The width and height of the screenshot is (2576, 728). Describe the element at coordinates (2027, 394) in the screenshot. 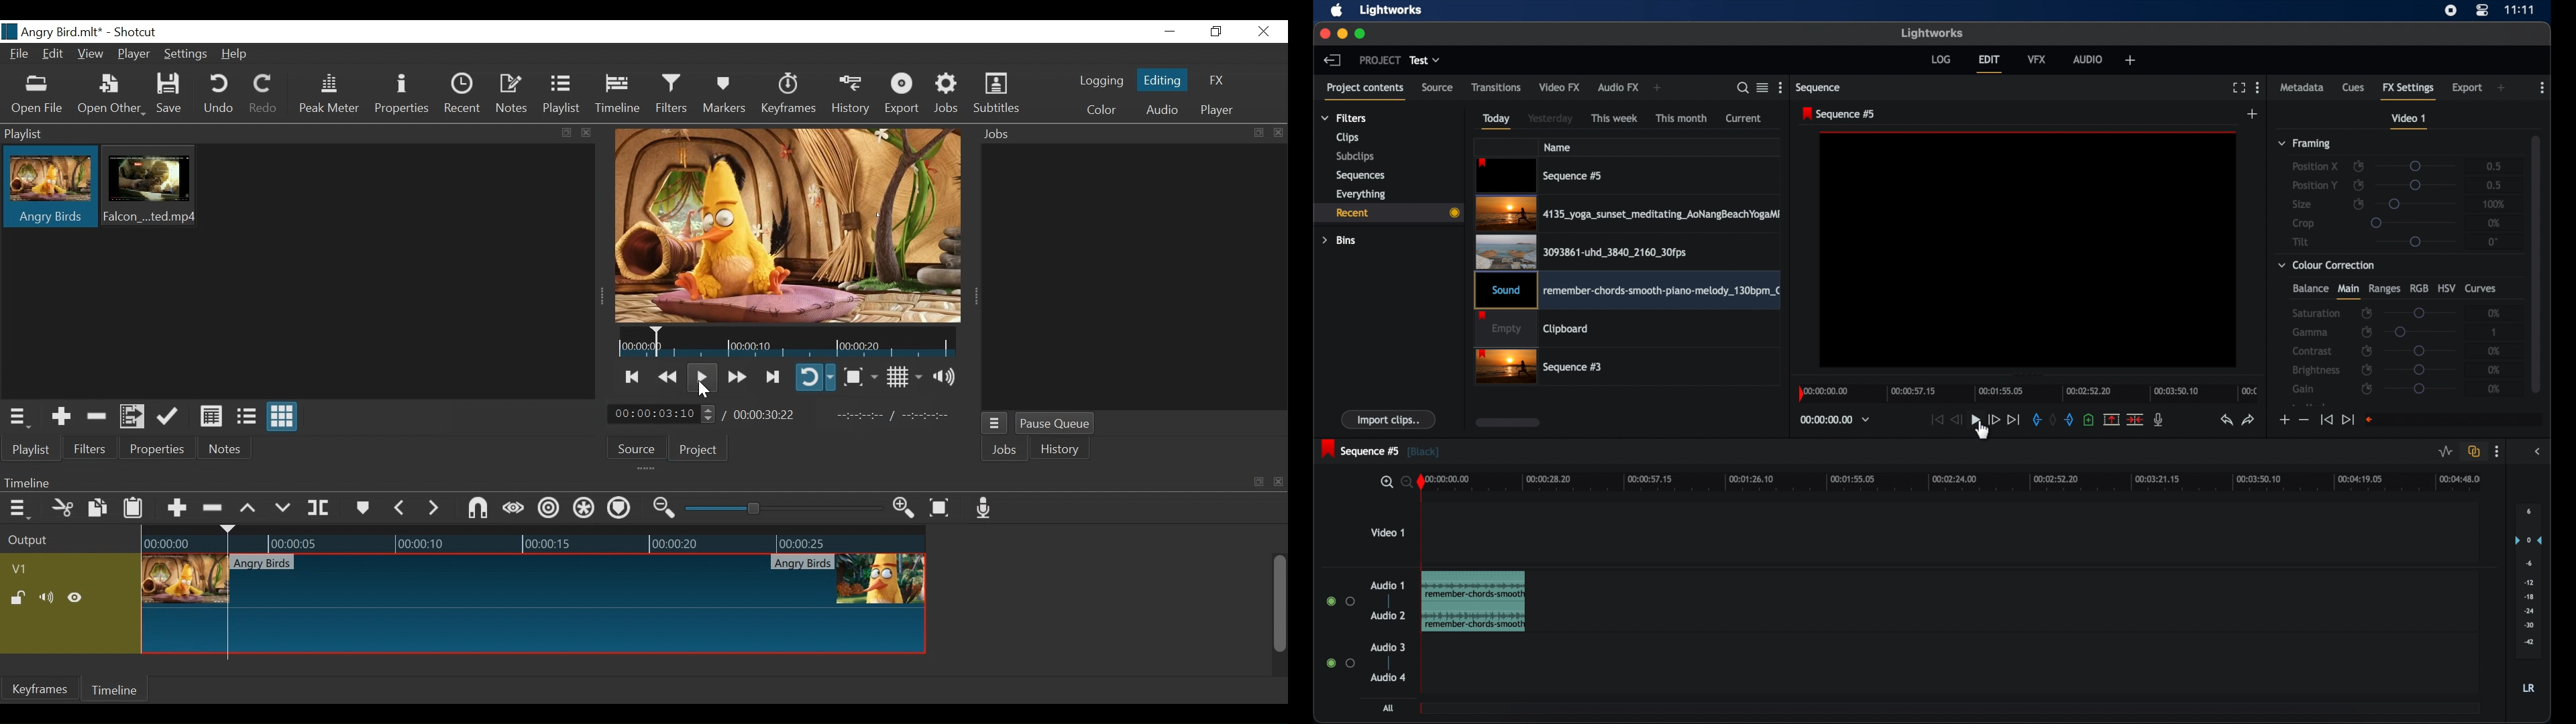

I see `timeline ` at that location.